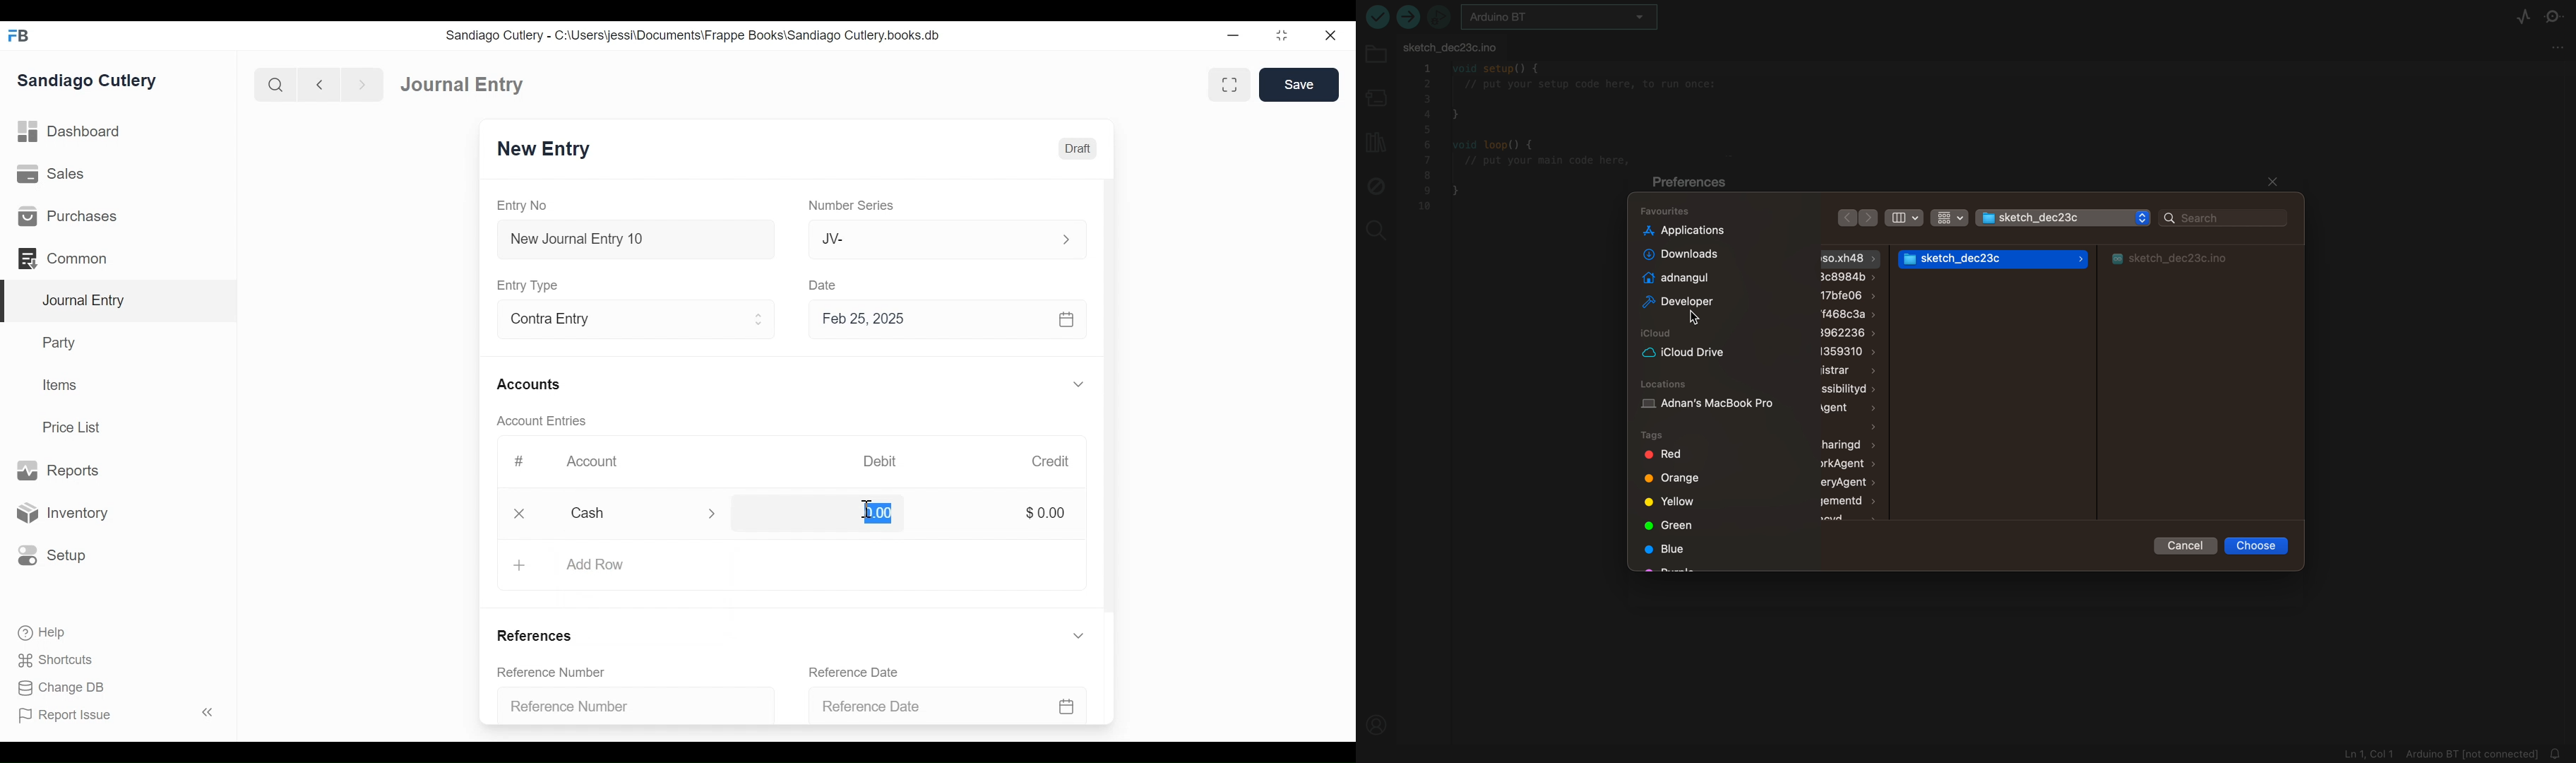  I want to click on Vertical Scroll bar, so click(1112, 404).